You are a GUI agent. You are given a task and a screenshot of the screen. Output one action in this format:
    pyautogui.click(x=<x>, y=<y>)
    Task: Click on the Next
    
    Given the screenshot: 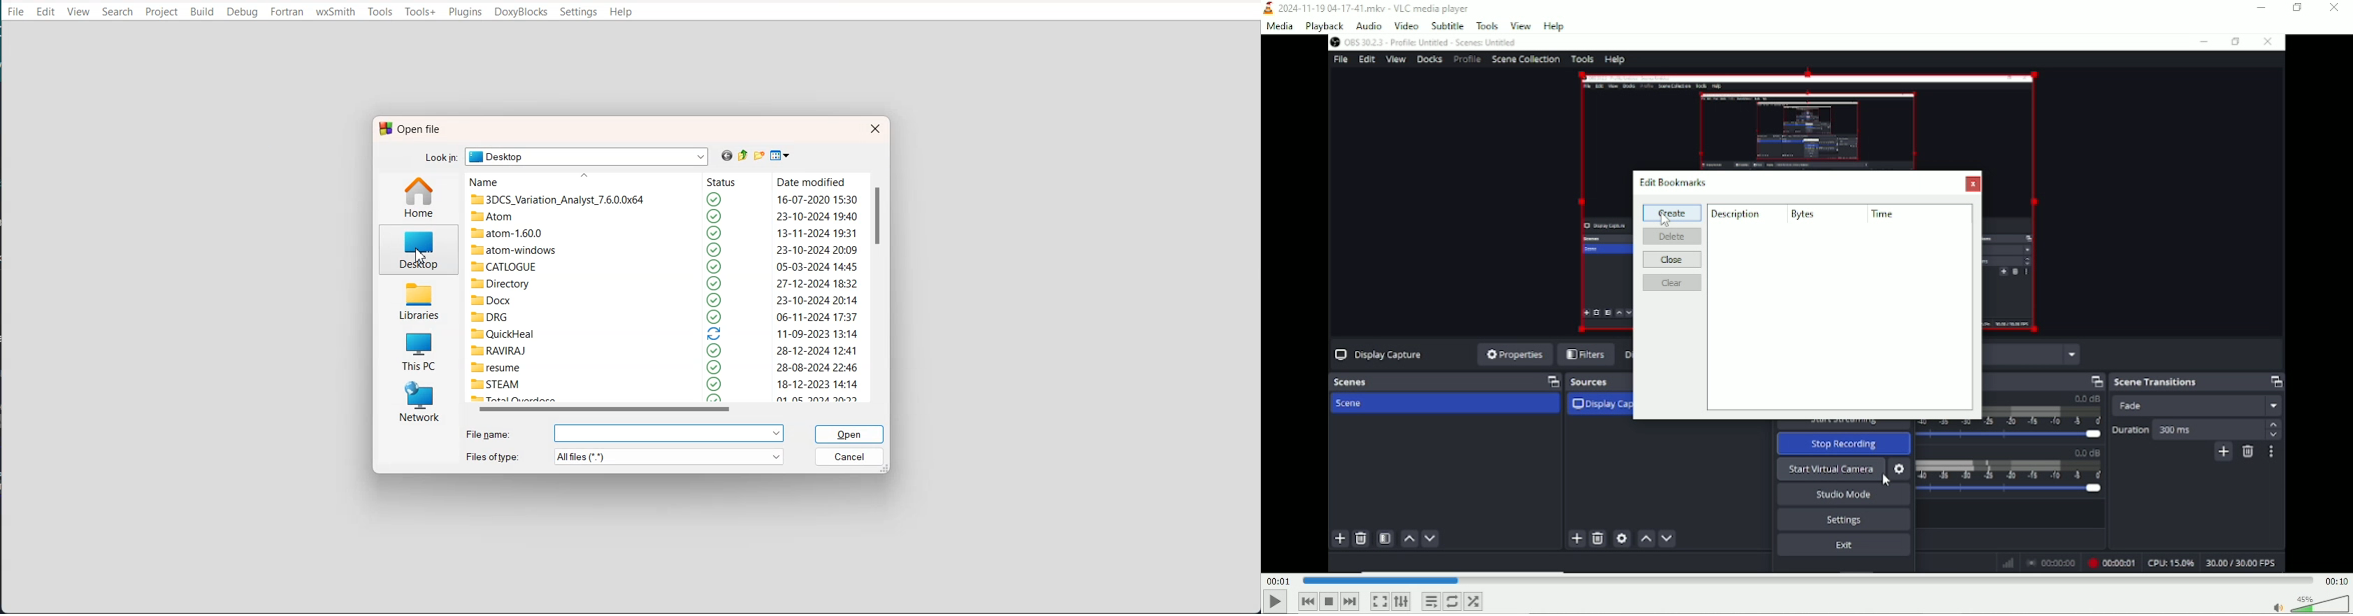 What is the action you would take?
    pyautogui.click(x=1349, y=601)
    